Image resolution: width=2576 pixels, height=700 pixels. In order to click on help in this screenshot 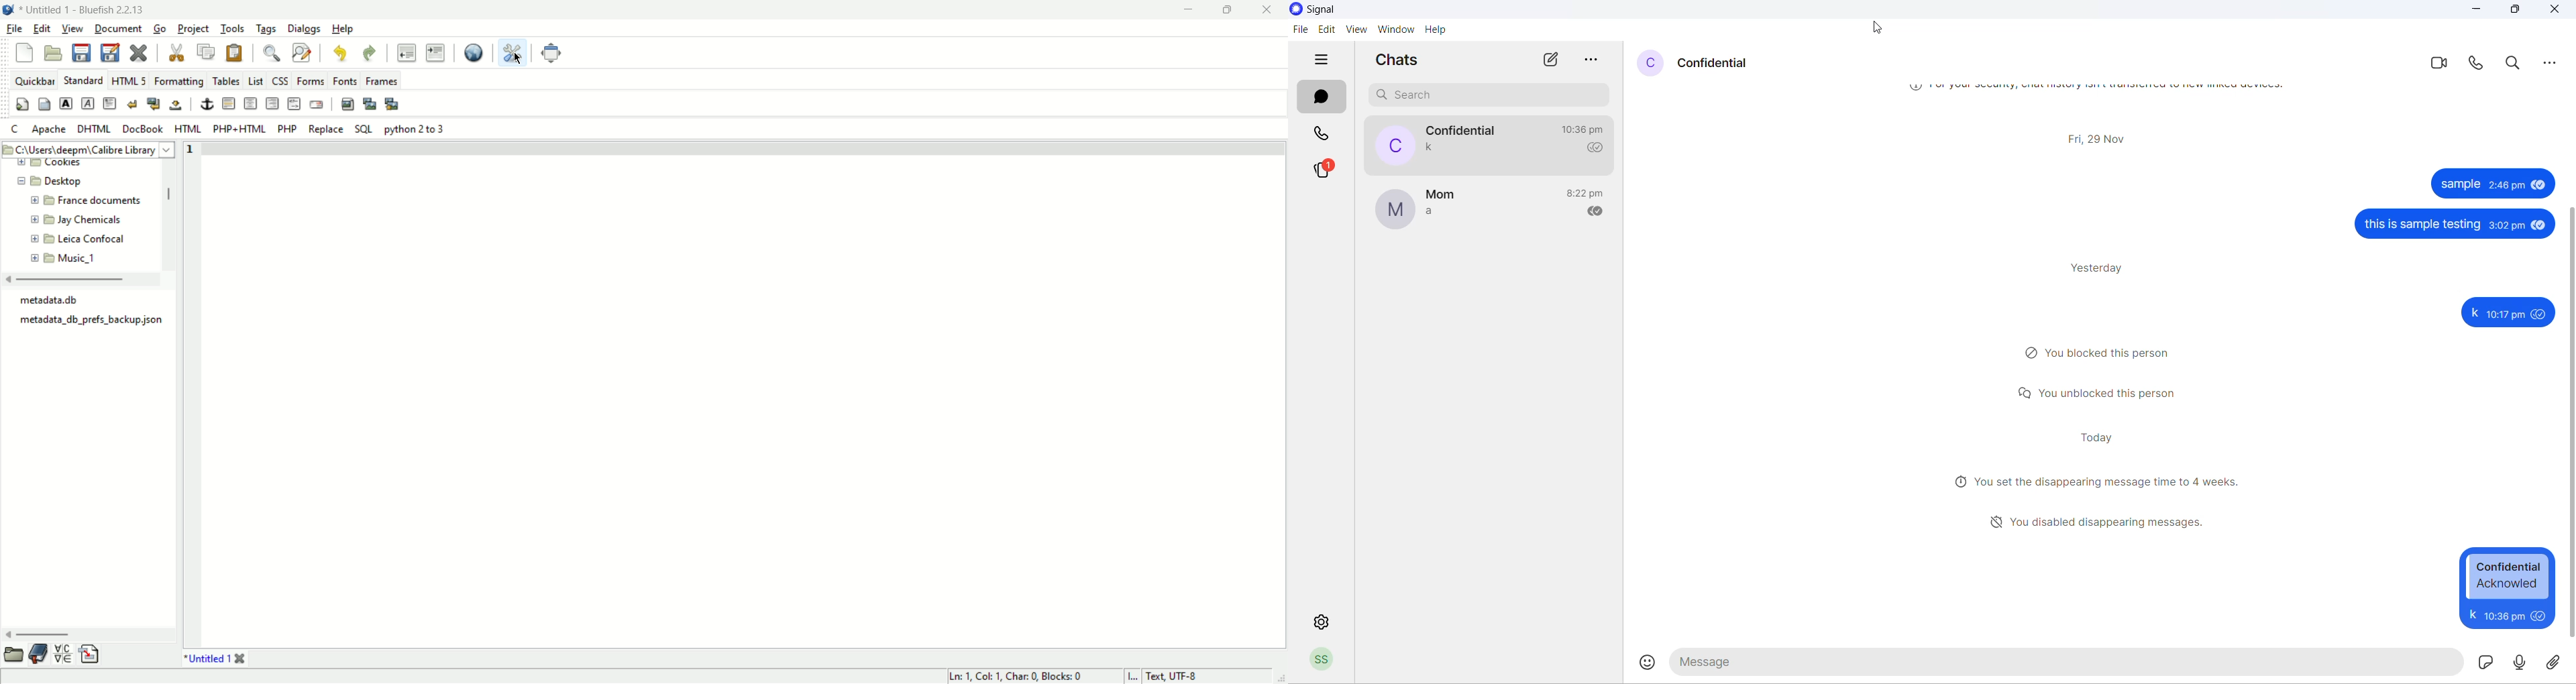, I will do `click(1438, 32)`.